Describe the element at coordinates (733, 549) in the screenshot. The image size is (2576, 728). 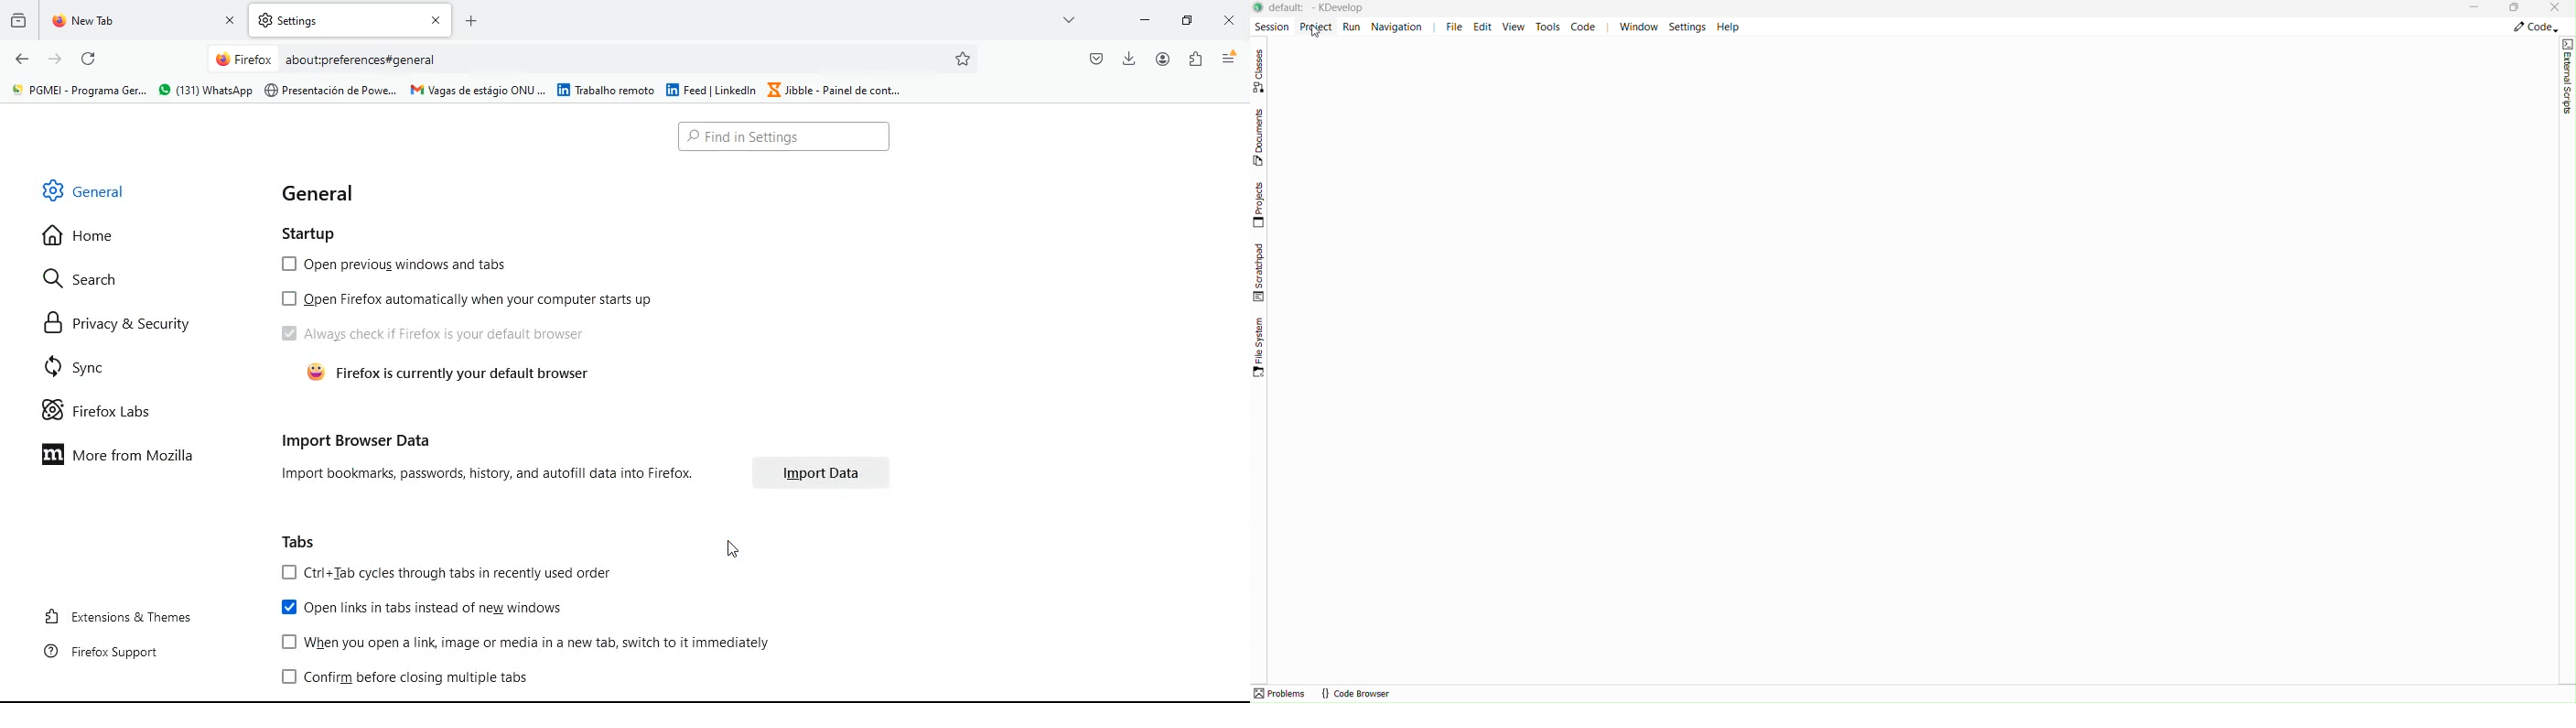
I see `Cursor` at that location.